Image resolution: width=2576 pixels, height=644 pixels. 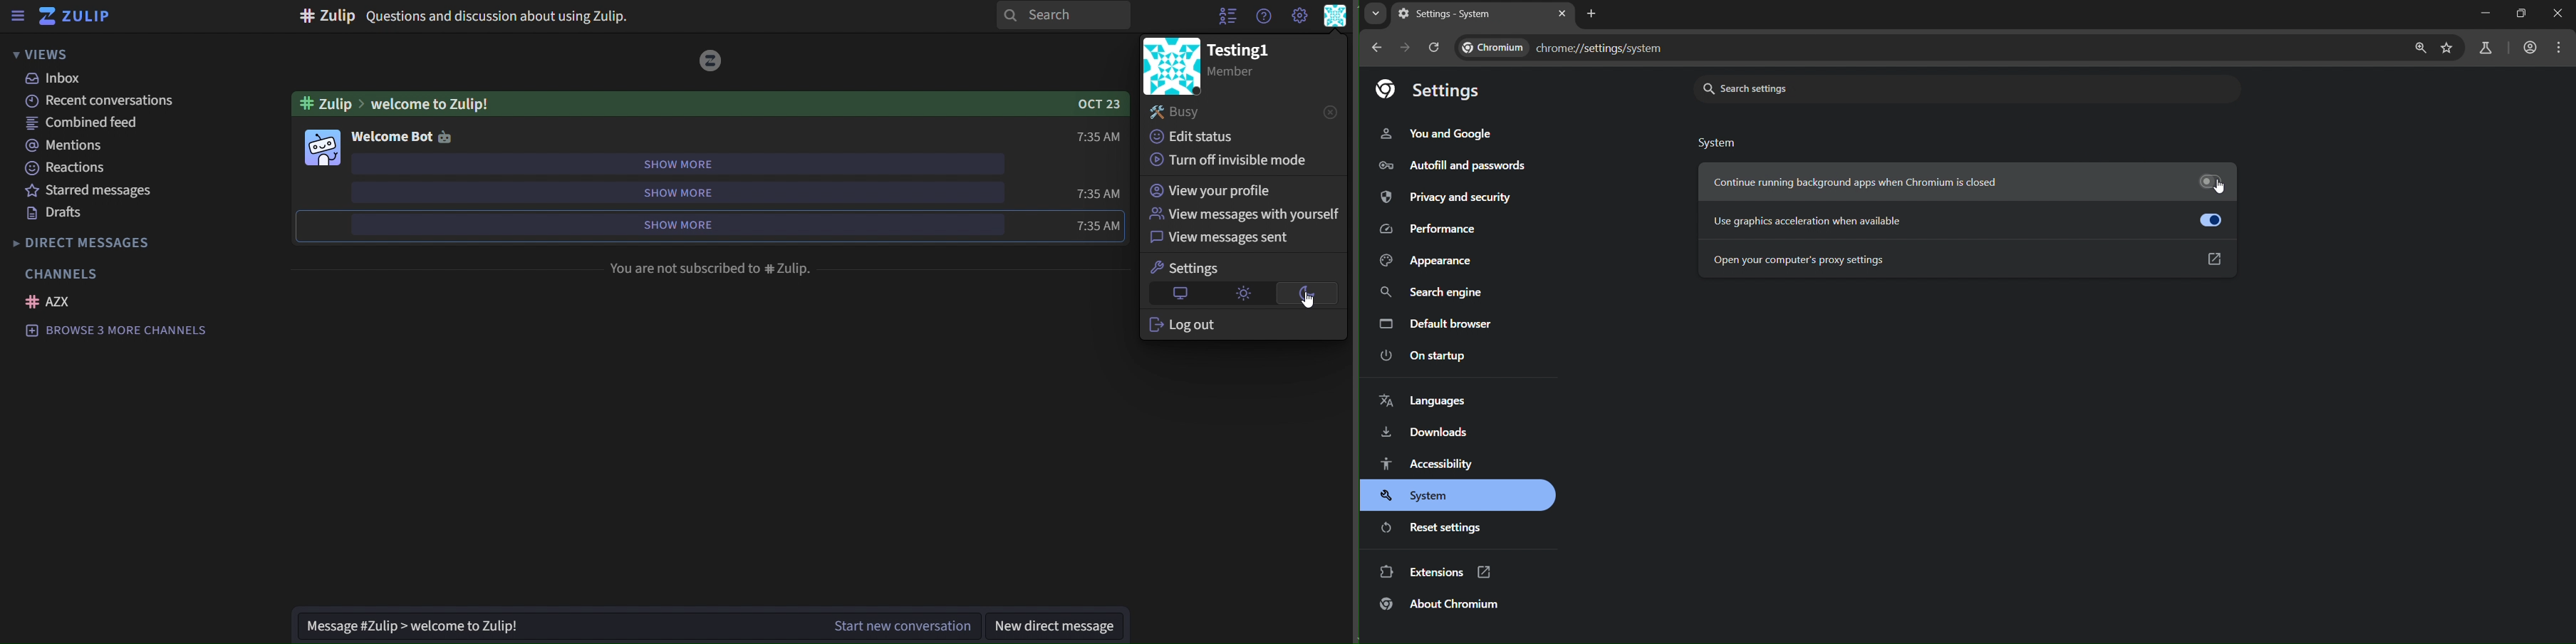 I want to click on User Detail, so click(x=1336, y=16).